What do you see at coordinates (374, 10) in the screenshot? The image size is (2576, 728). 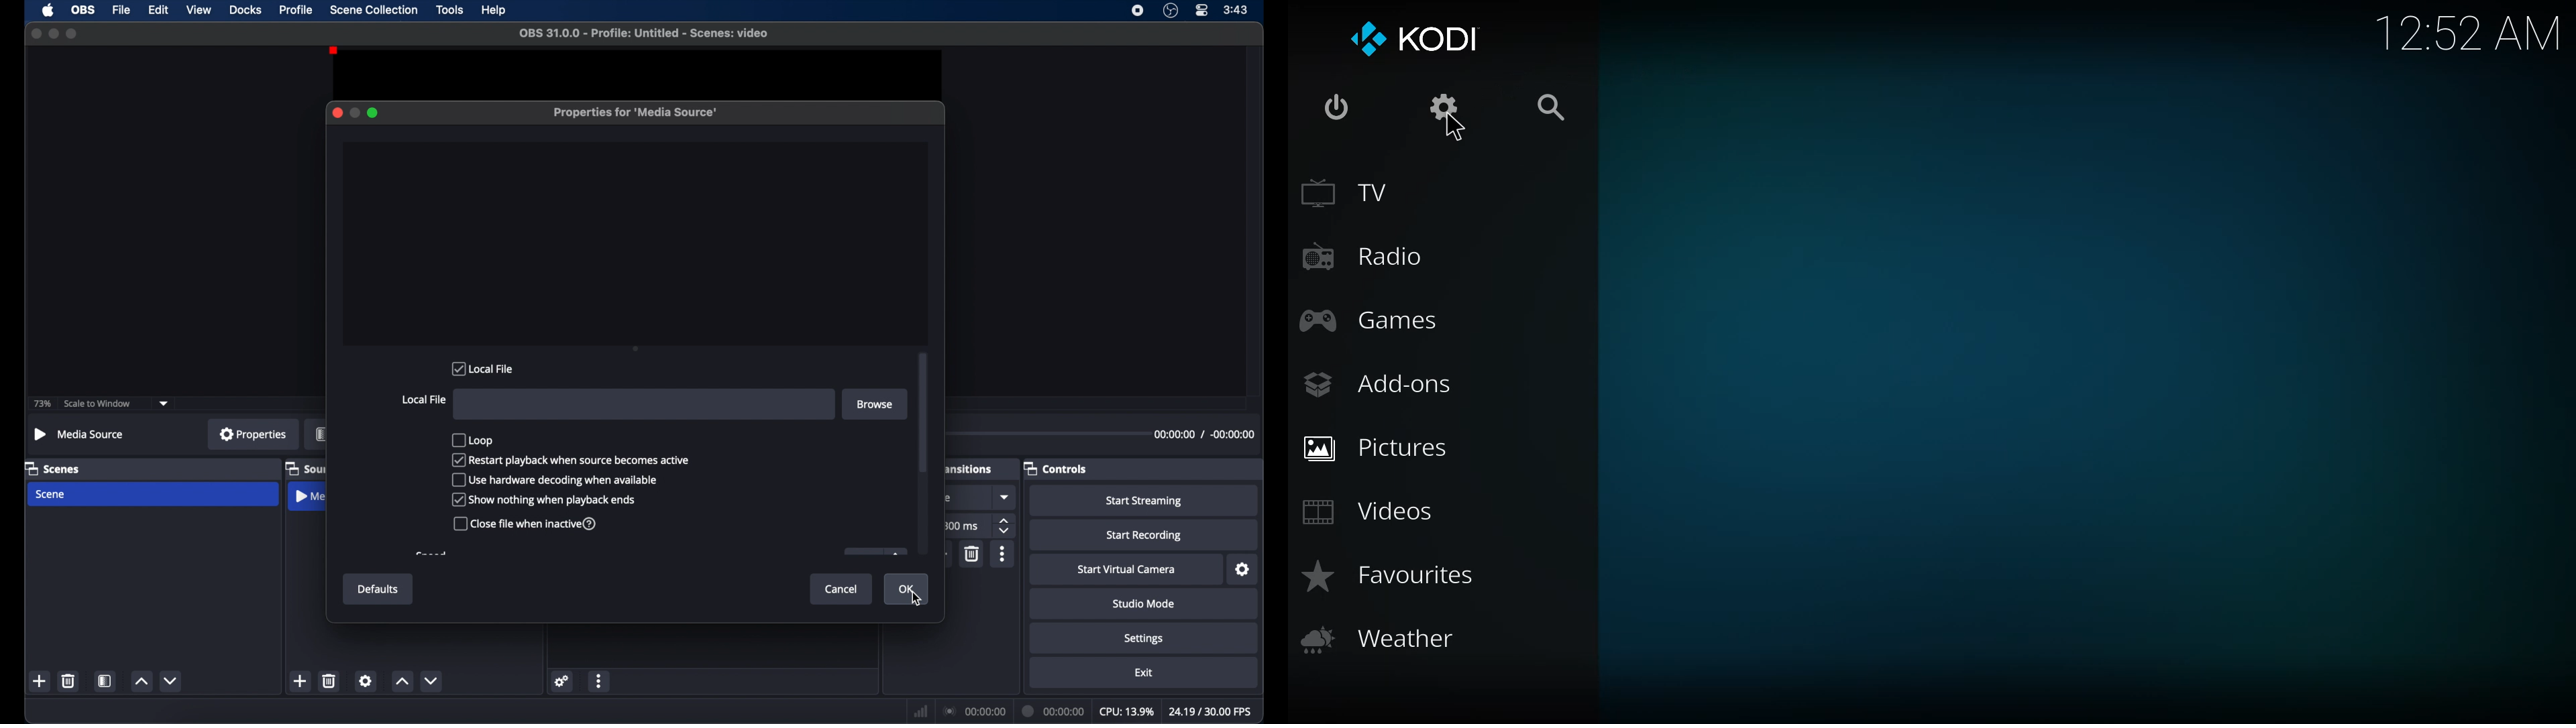 I see `scene collection` at bounding box center [374, 10].